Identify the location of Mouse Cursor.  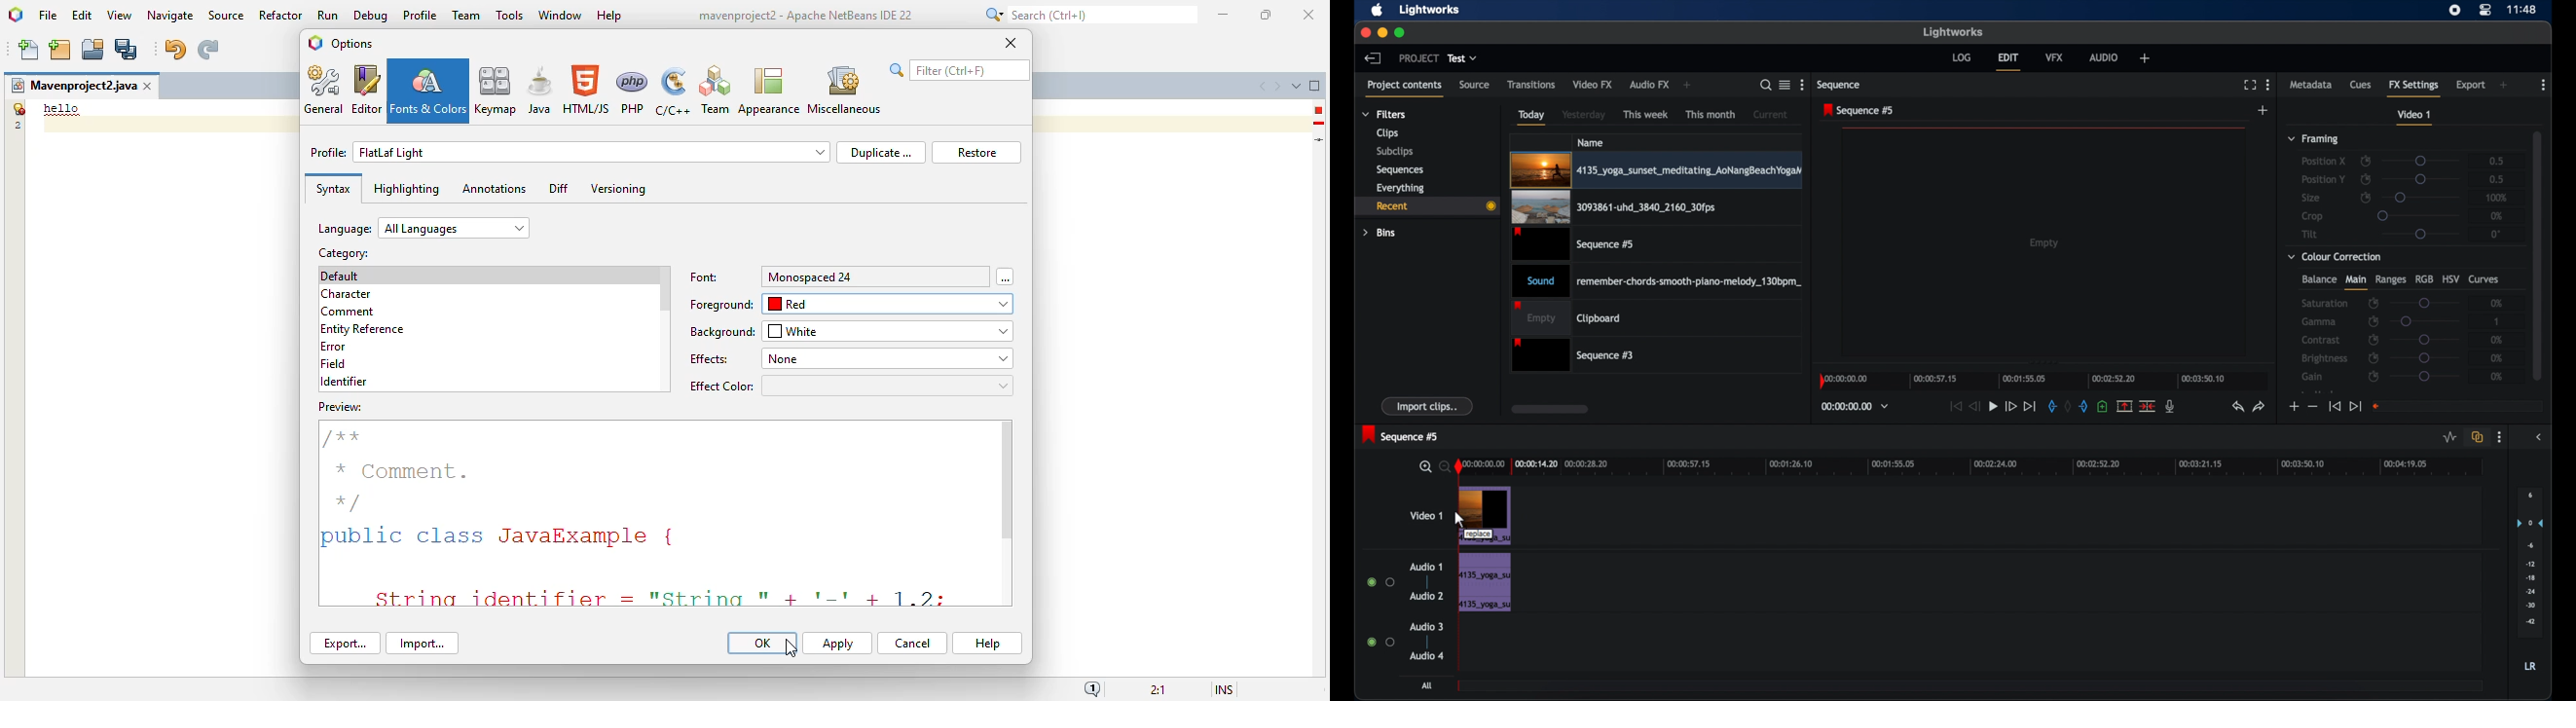
(1466, 523).